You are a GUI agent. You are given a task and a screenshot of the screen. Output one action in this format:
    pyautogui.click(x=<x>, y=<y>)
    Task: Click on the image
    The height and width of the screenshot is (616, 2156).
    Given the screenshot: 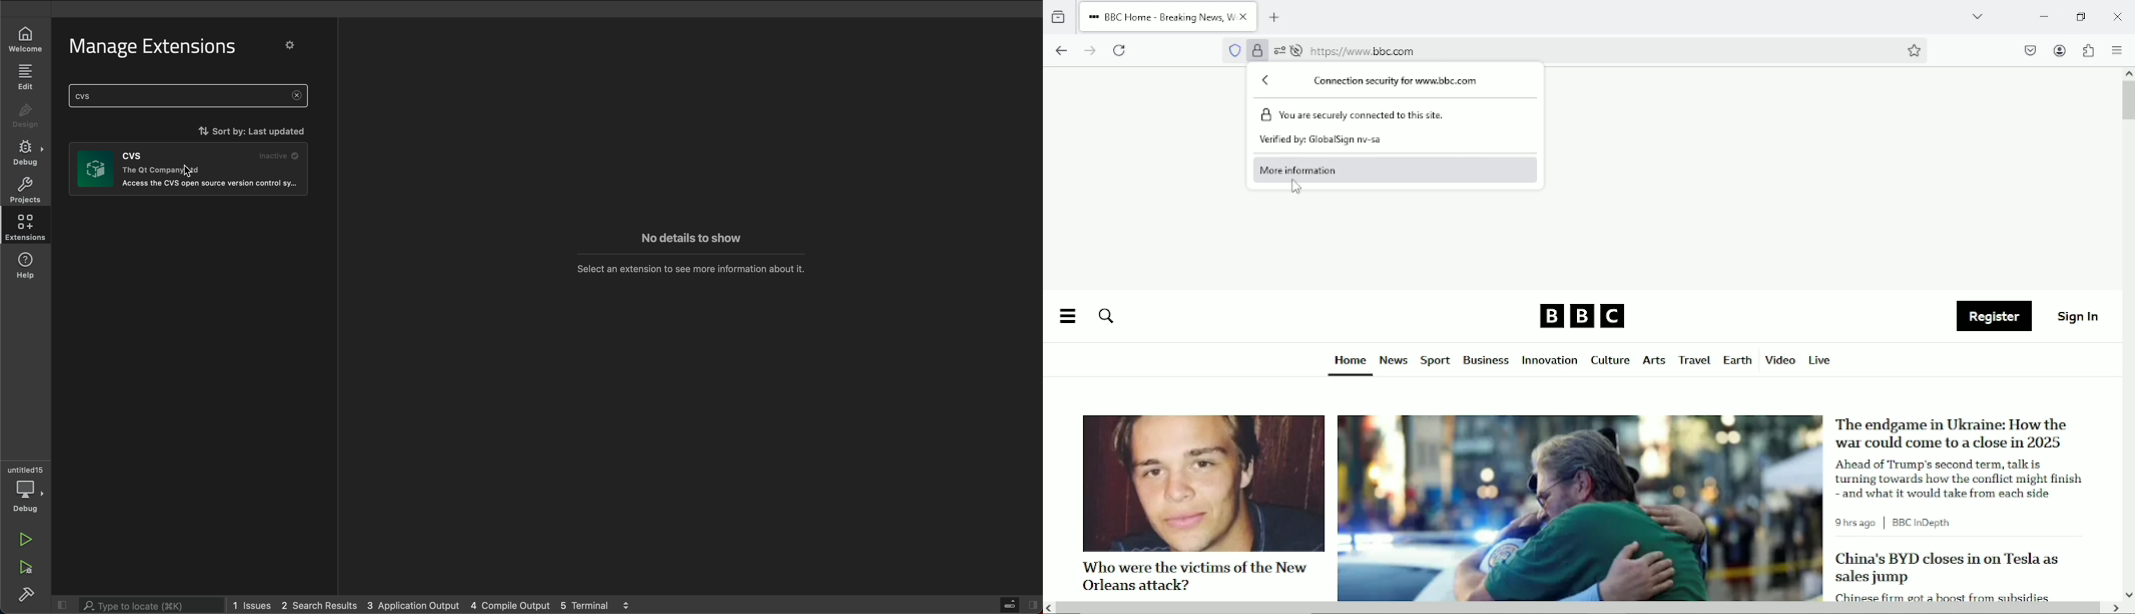 What is the action you would take?
    pyautogui.click(x=1581, y=509)
    